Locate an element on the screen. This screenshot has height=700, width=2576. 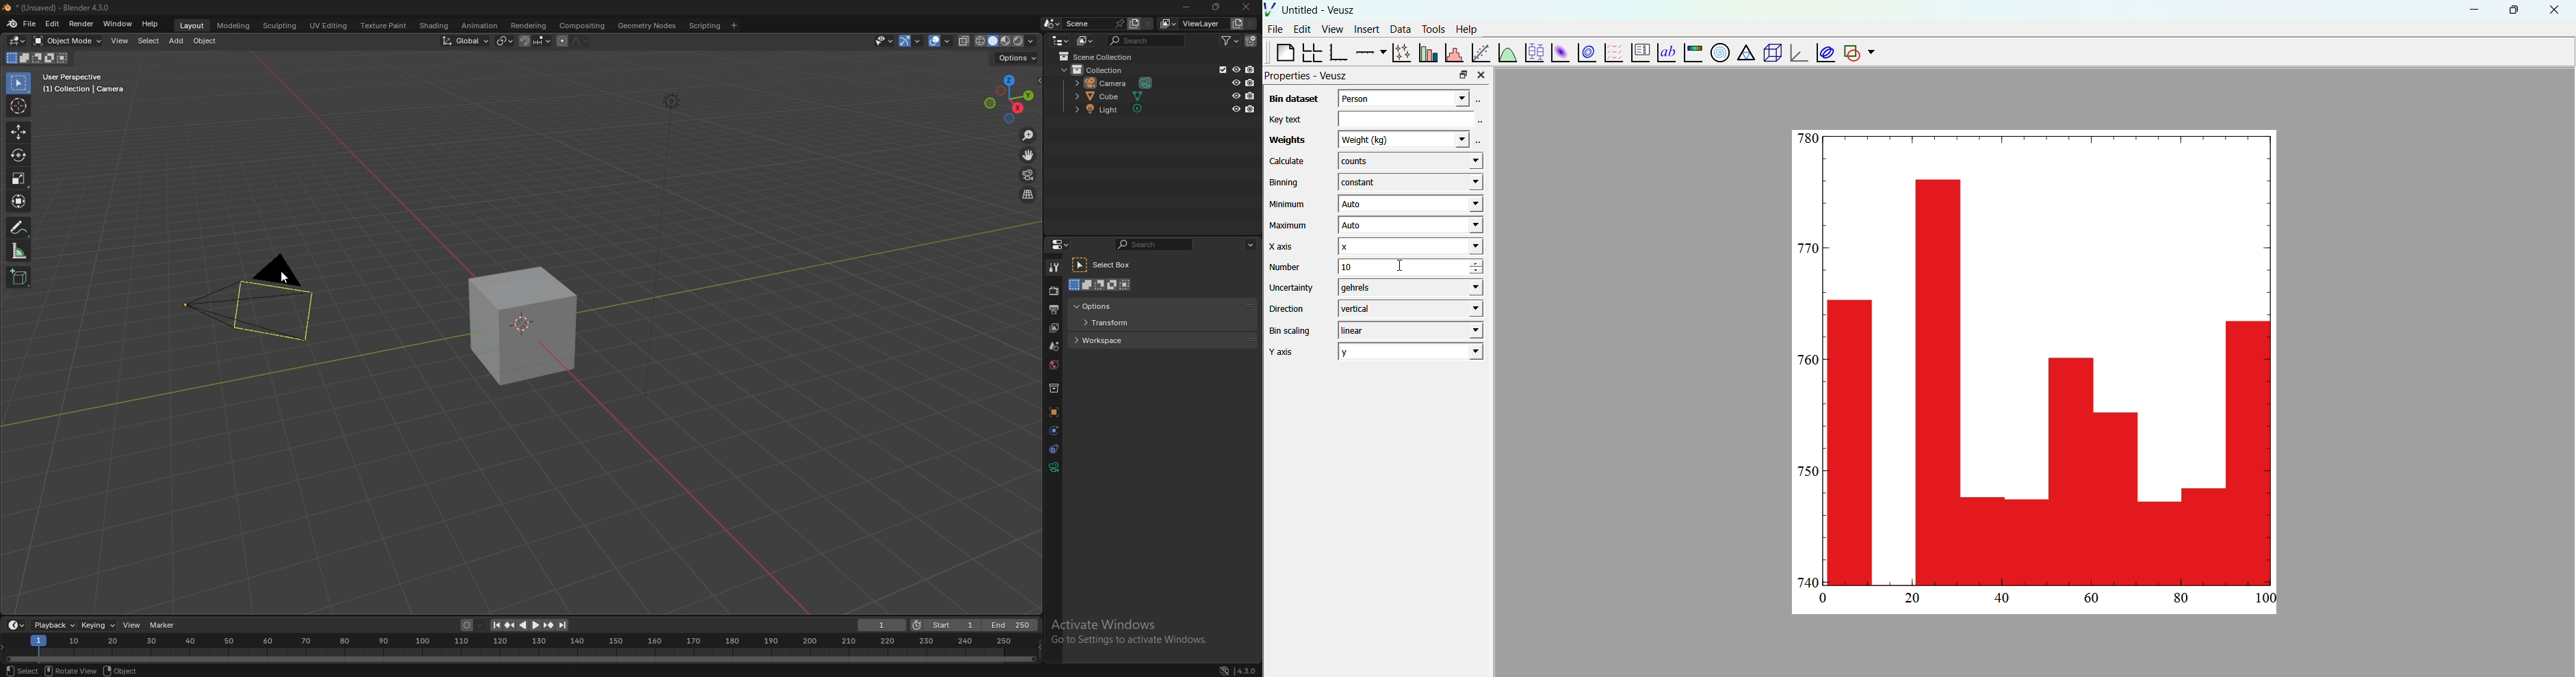
info is located at coordinates (86, 83).